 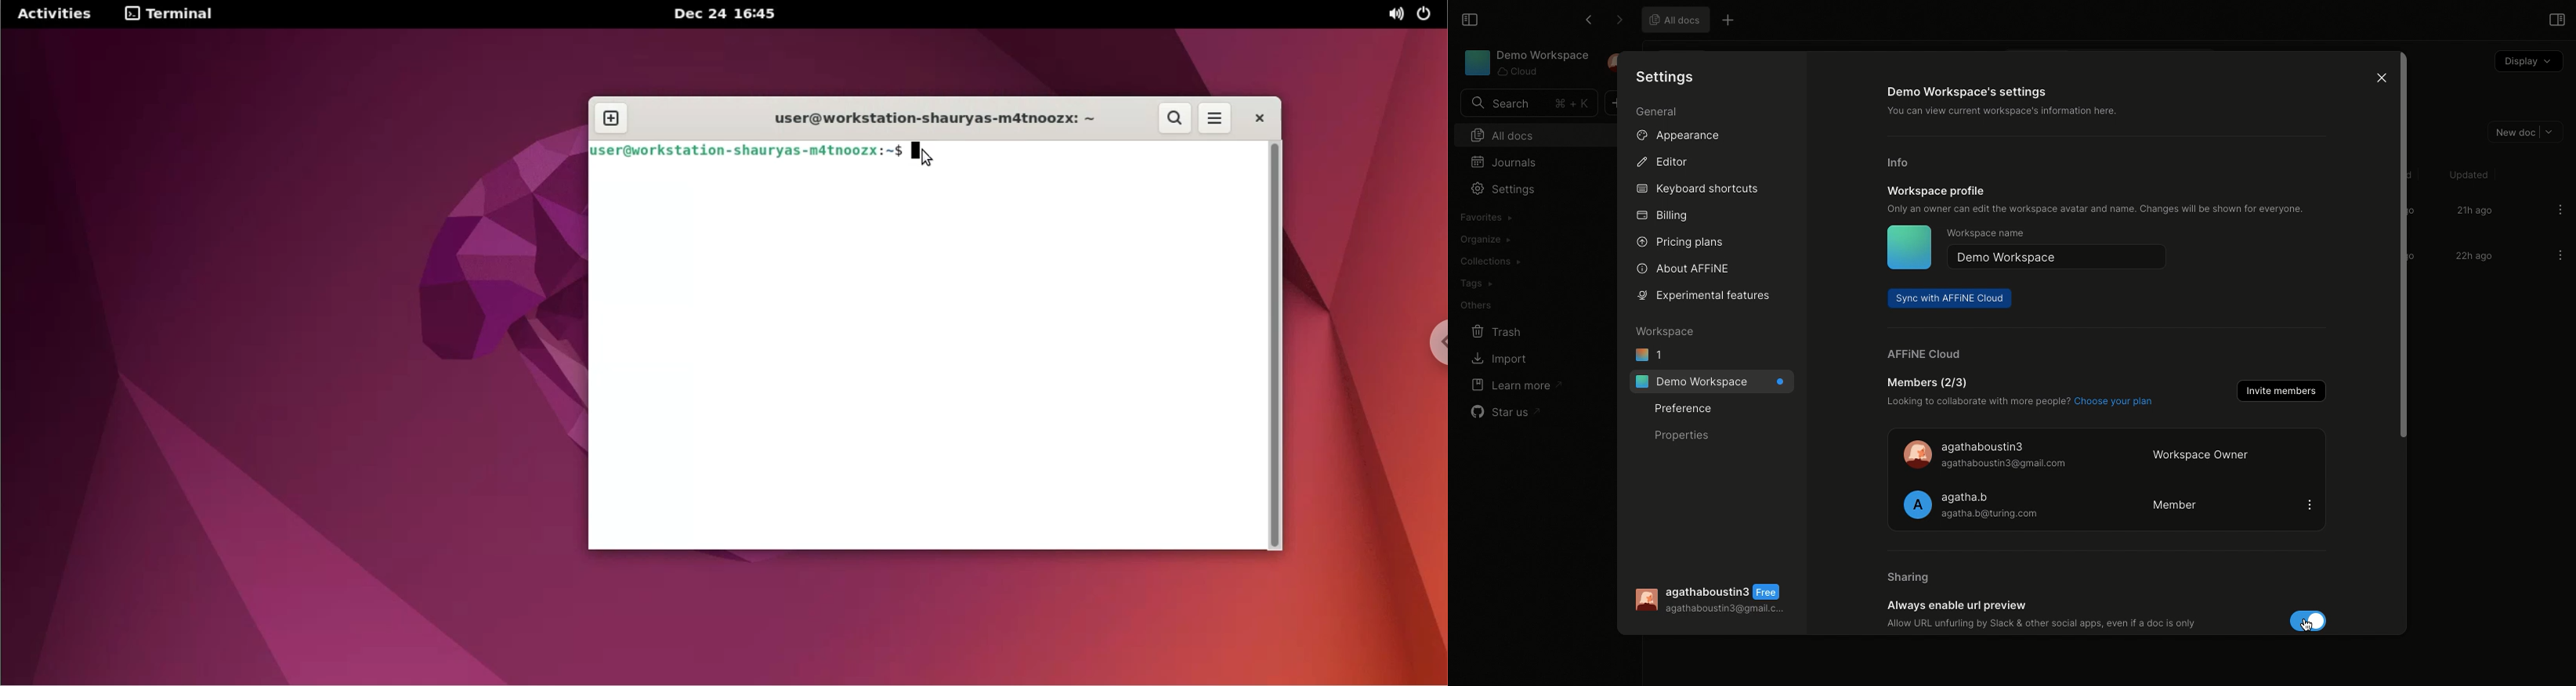 I want to click on All docs, so click(x=1524, y=135).